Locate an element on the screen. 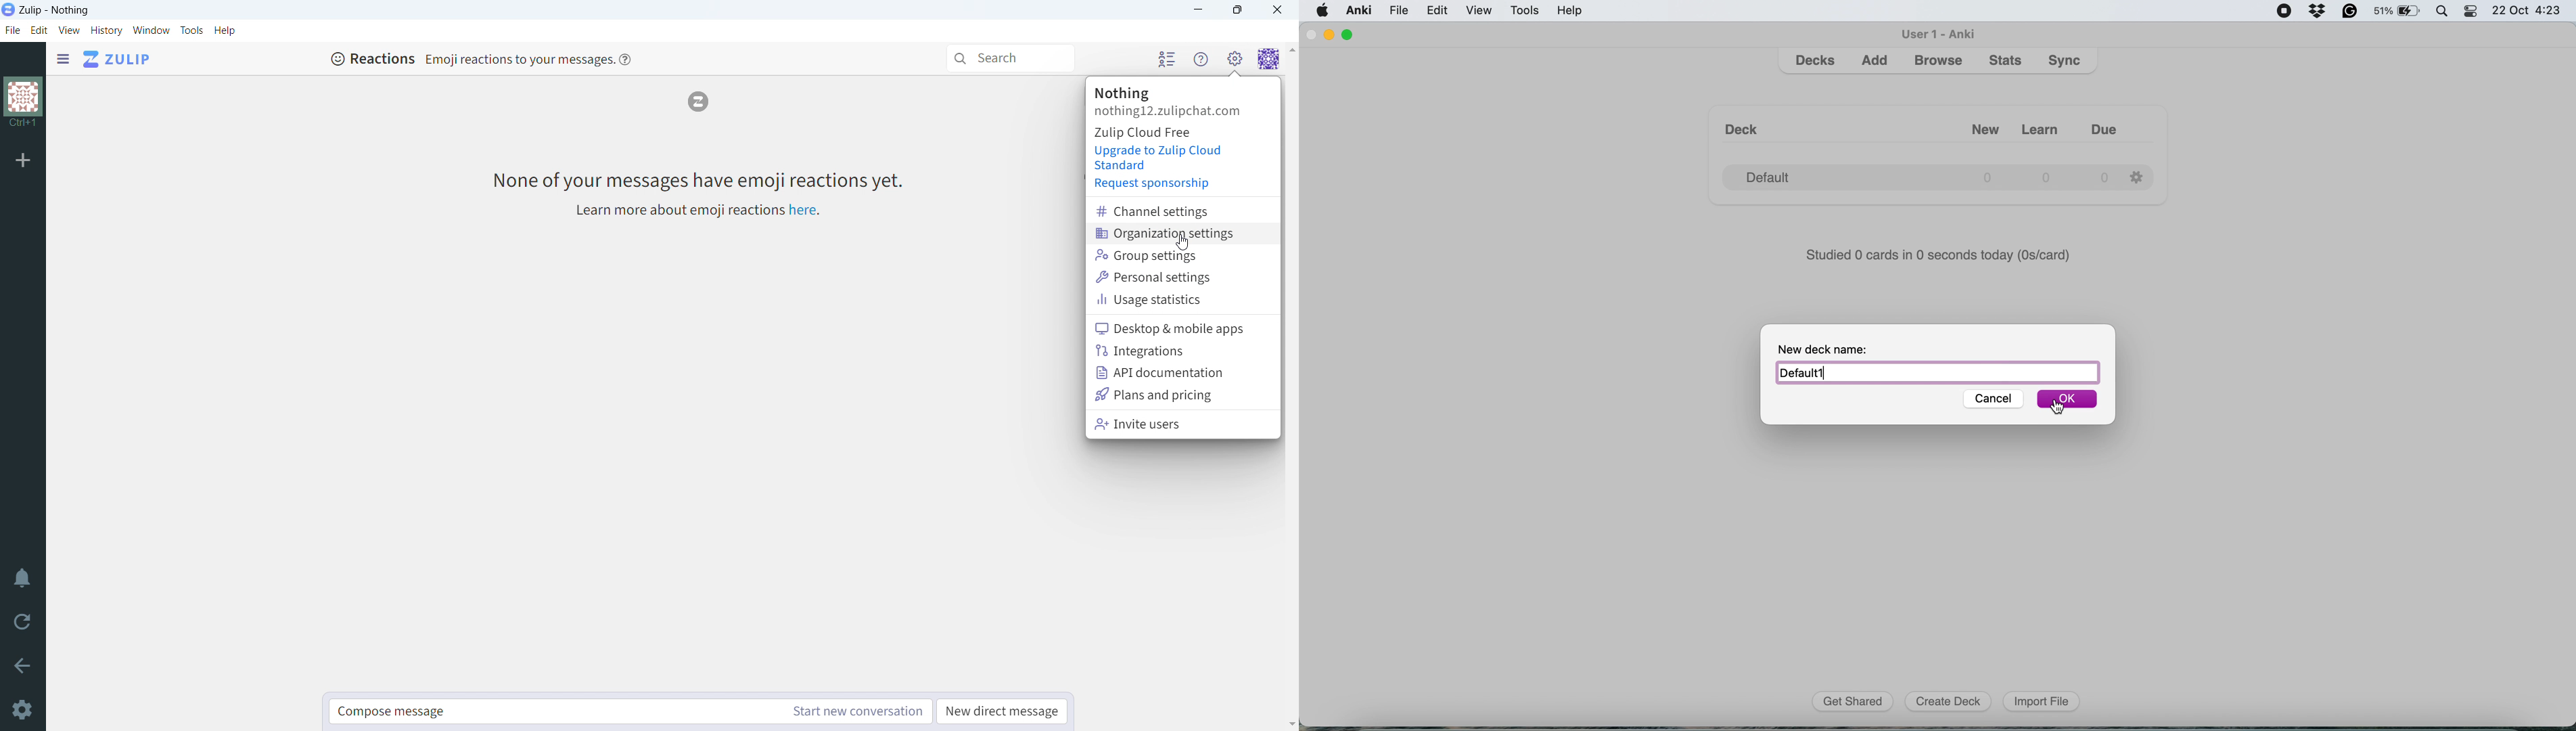  Due is located at coordinates (2114, 125).